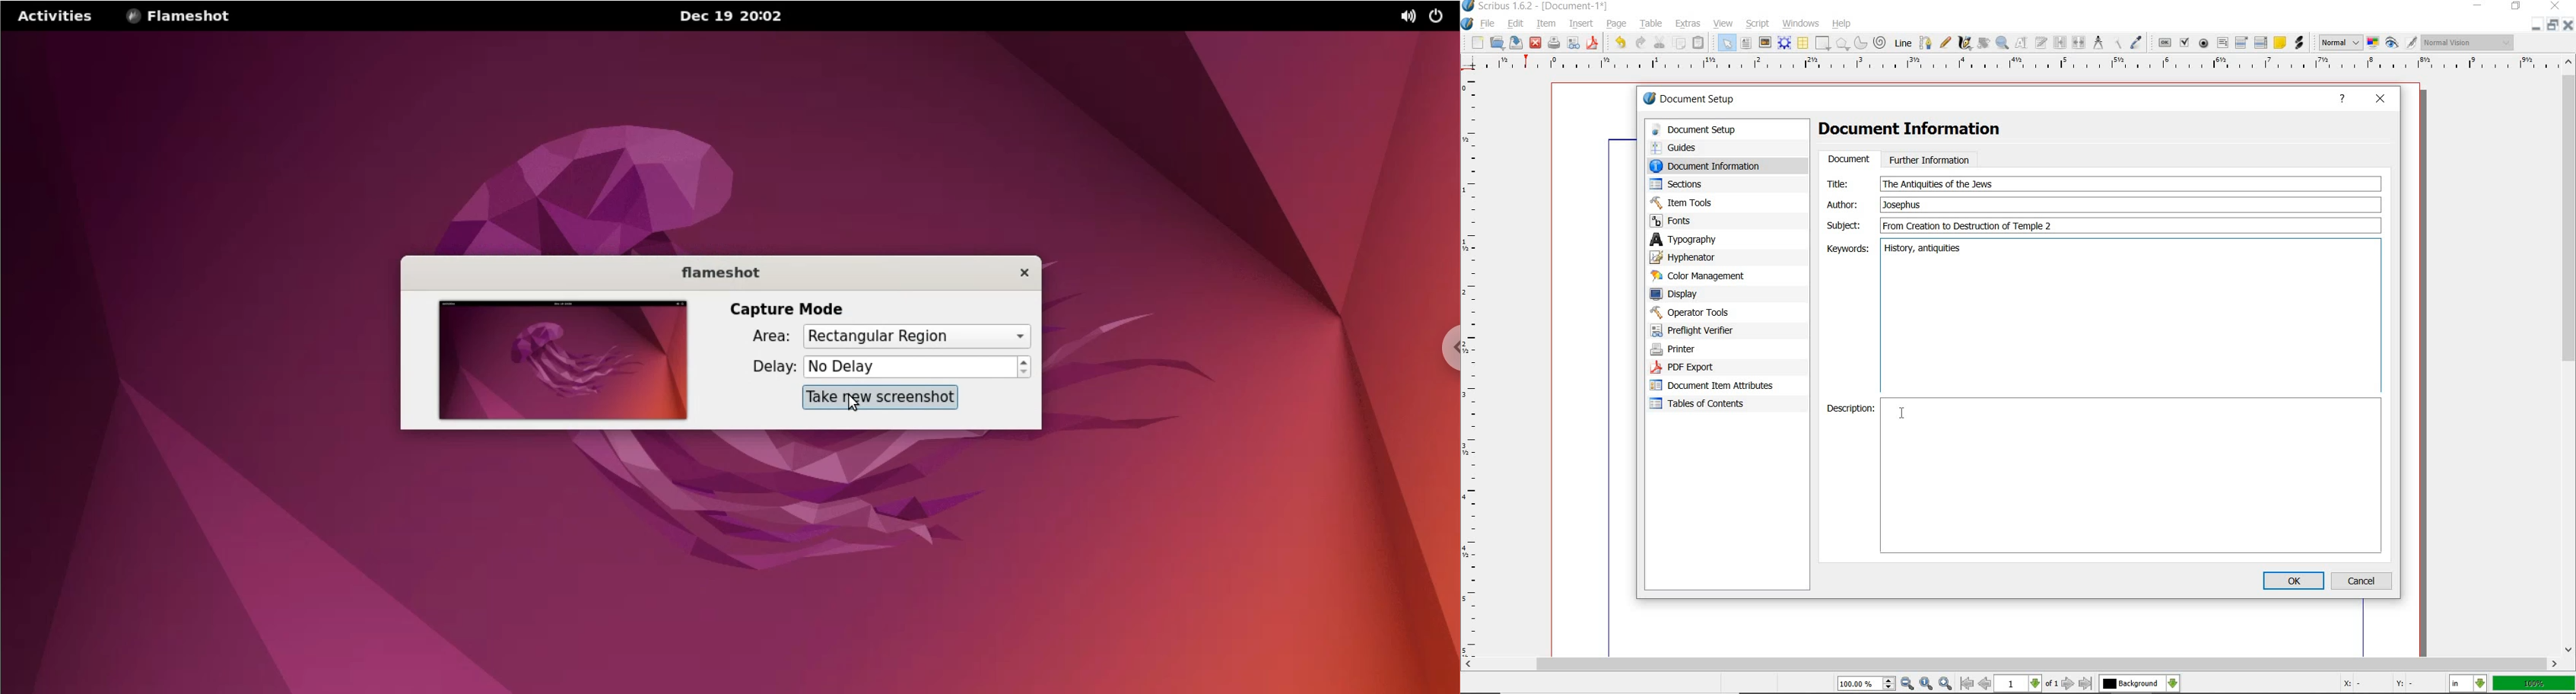 This screenshot has height=700, width=2576. Describe the element at coordinates (1903, 43) in the screenshot. I see `Line` at that location.